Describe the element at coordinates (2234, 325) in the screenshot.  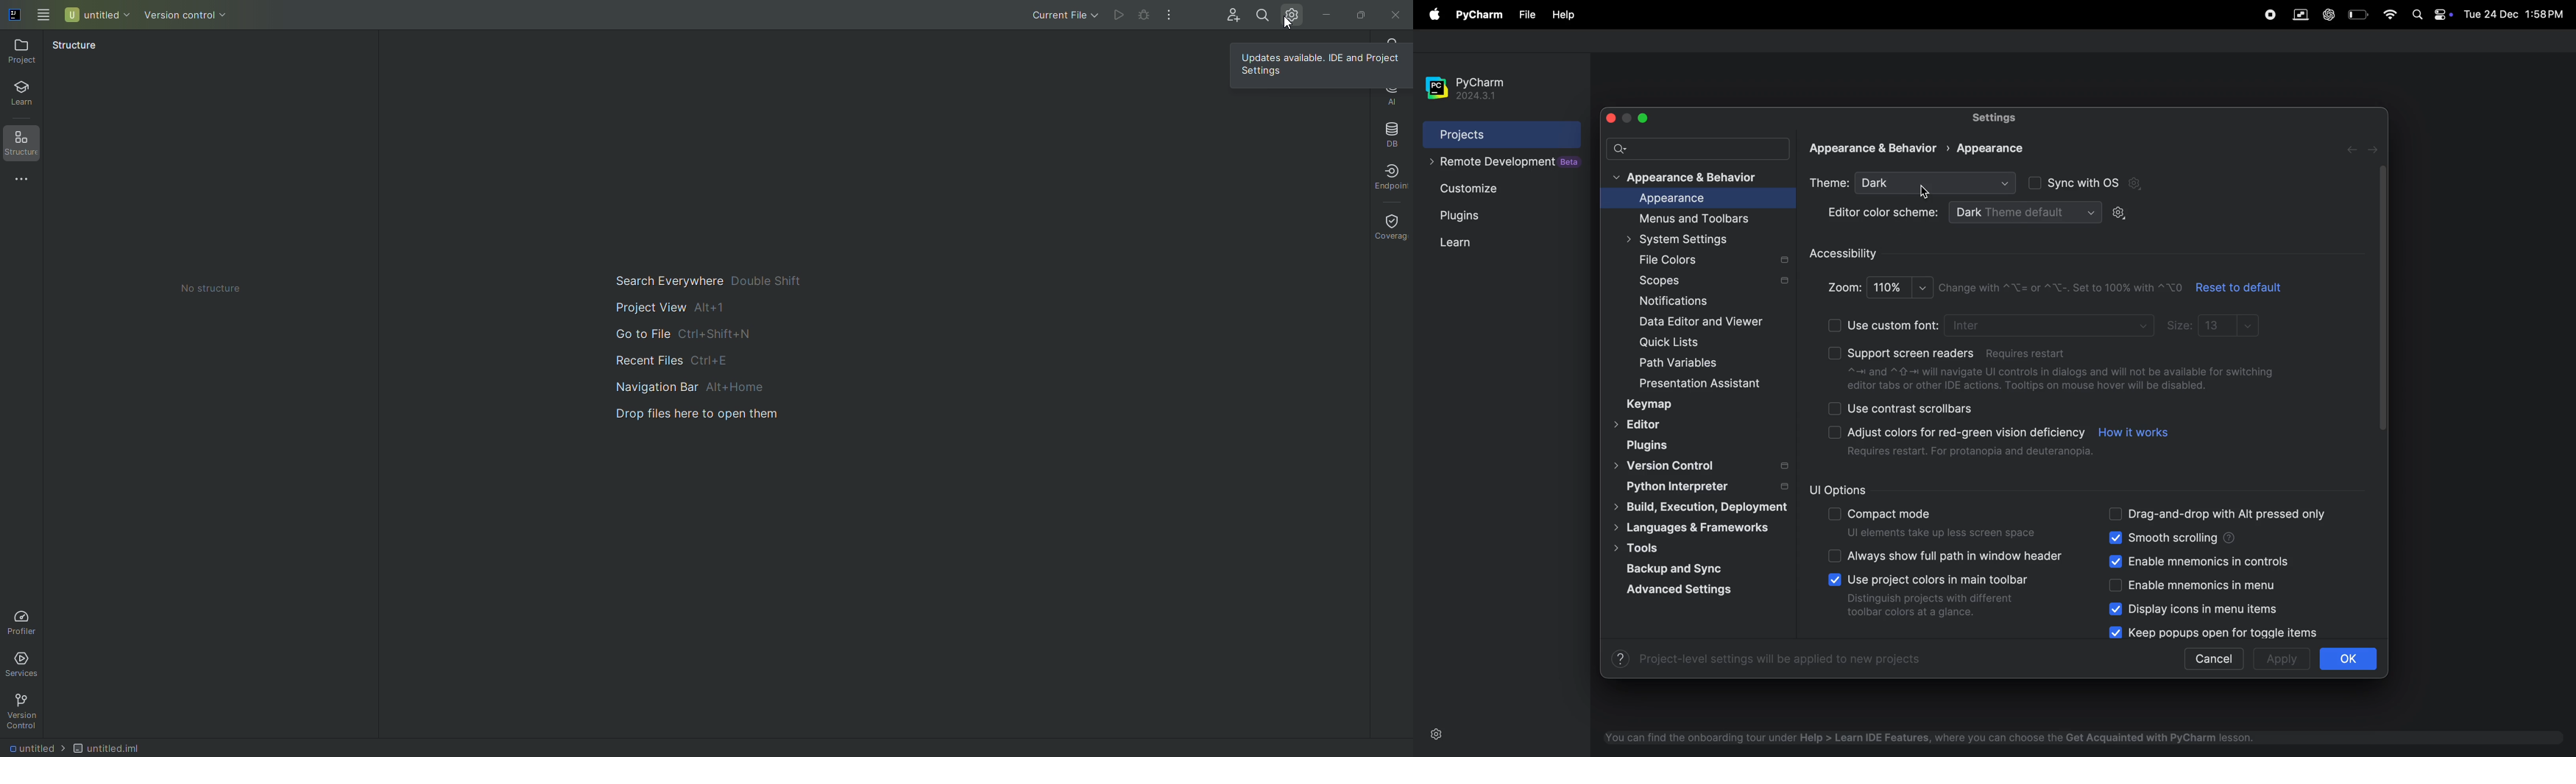
I see `13` at that location.